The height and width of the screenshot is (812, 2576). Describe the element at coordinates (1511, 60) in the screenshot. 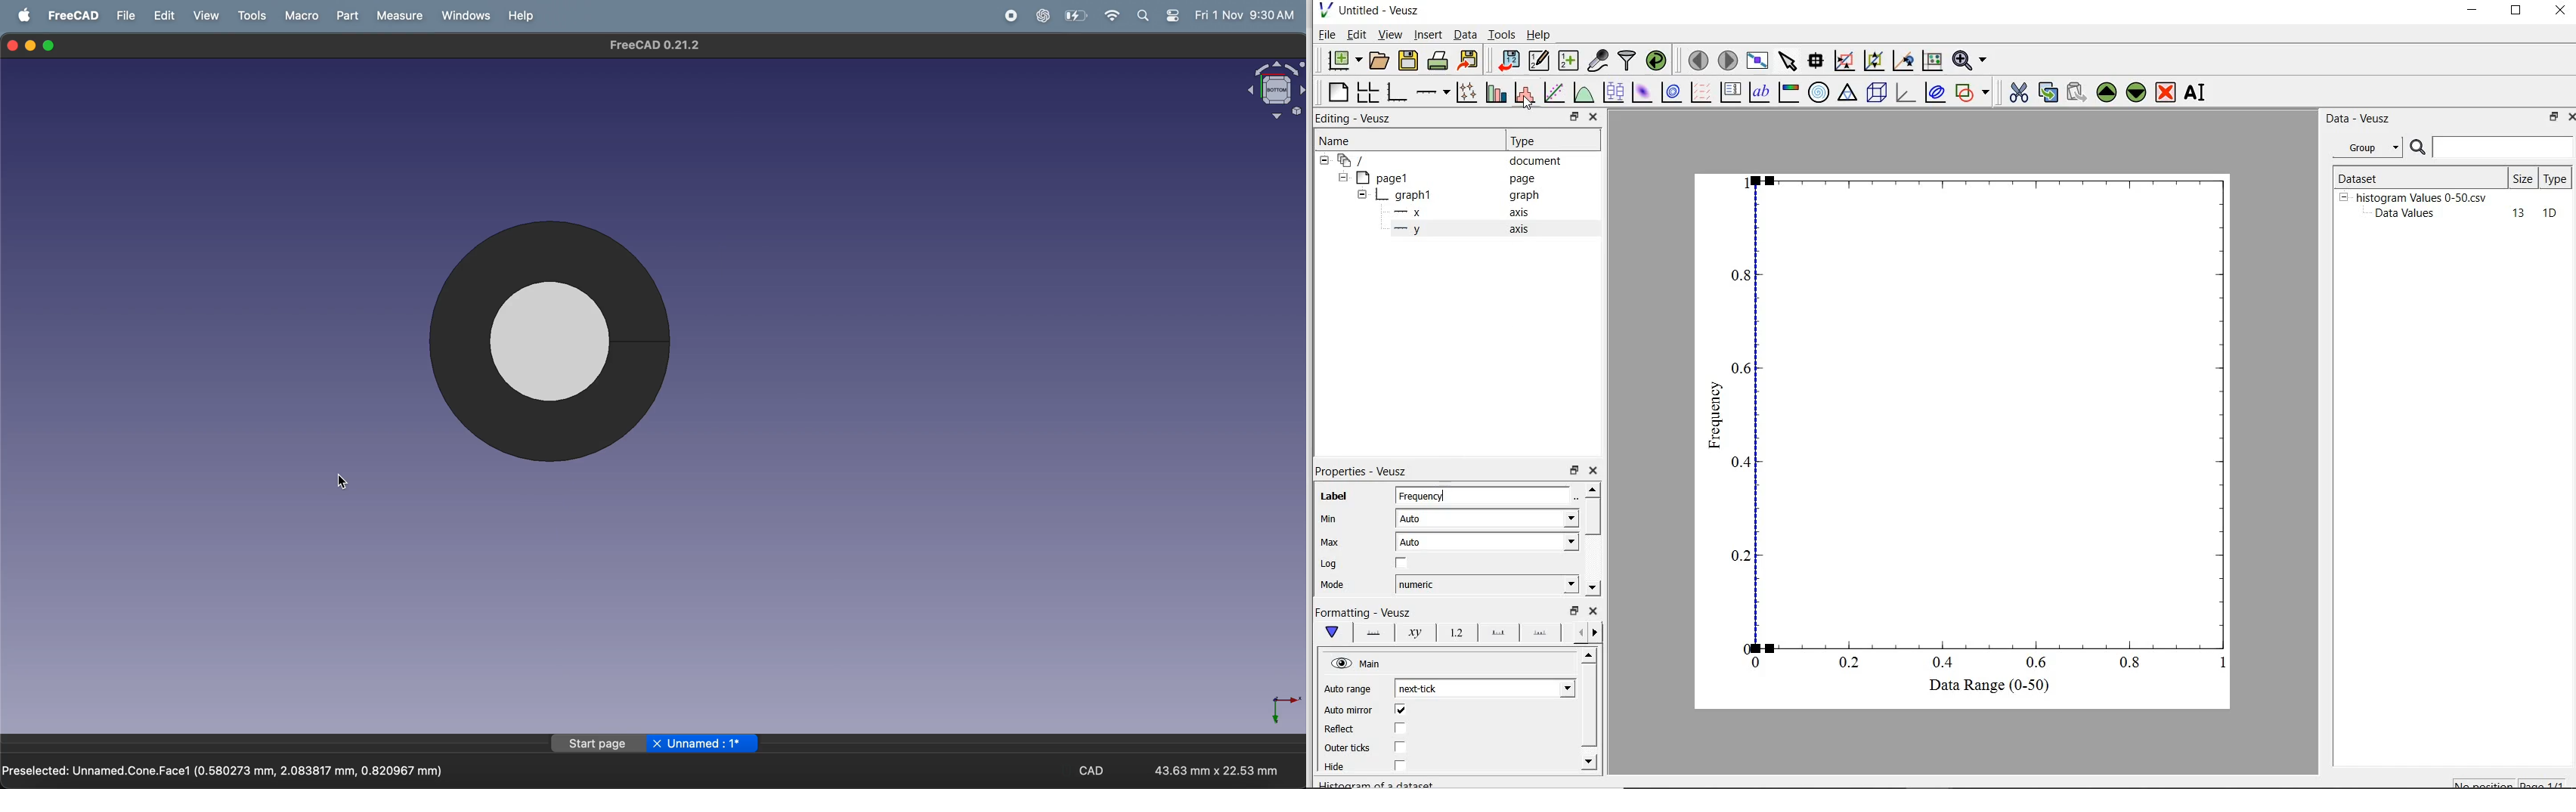

I see `import data into veusz` at that location.